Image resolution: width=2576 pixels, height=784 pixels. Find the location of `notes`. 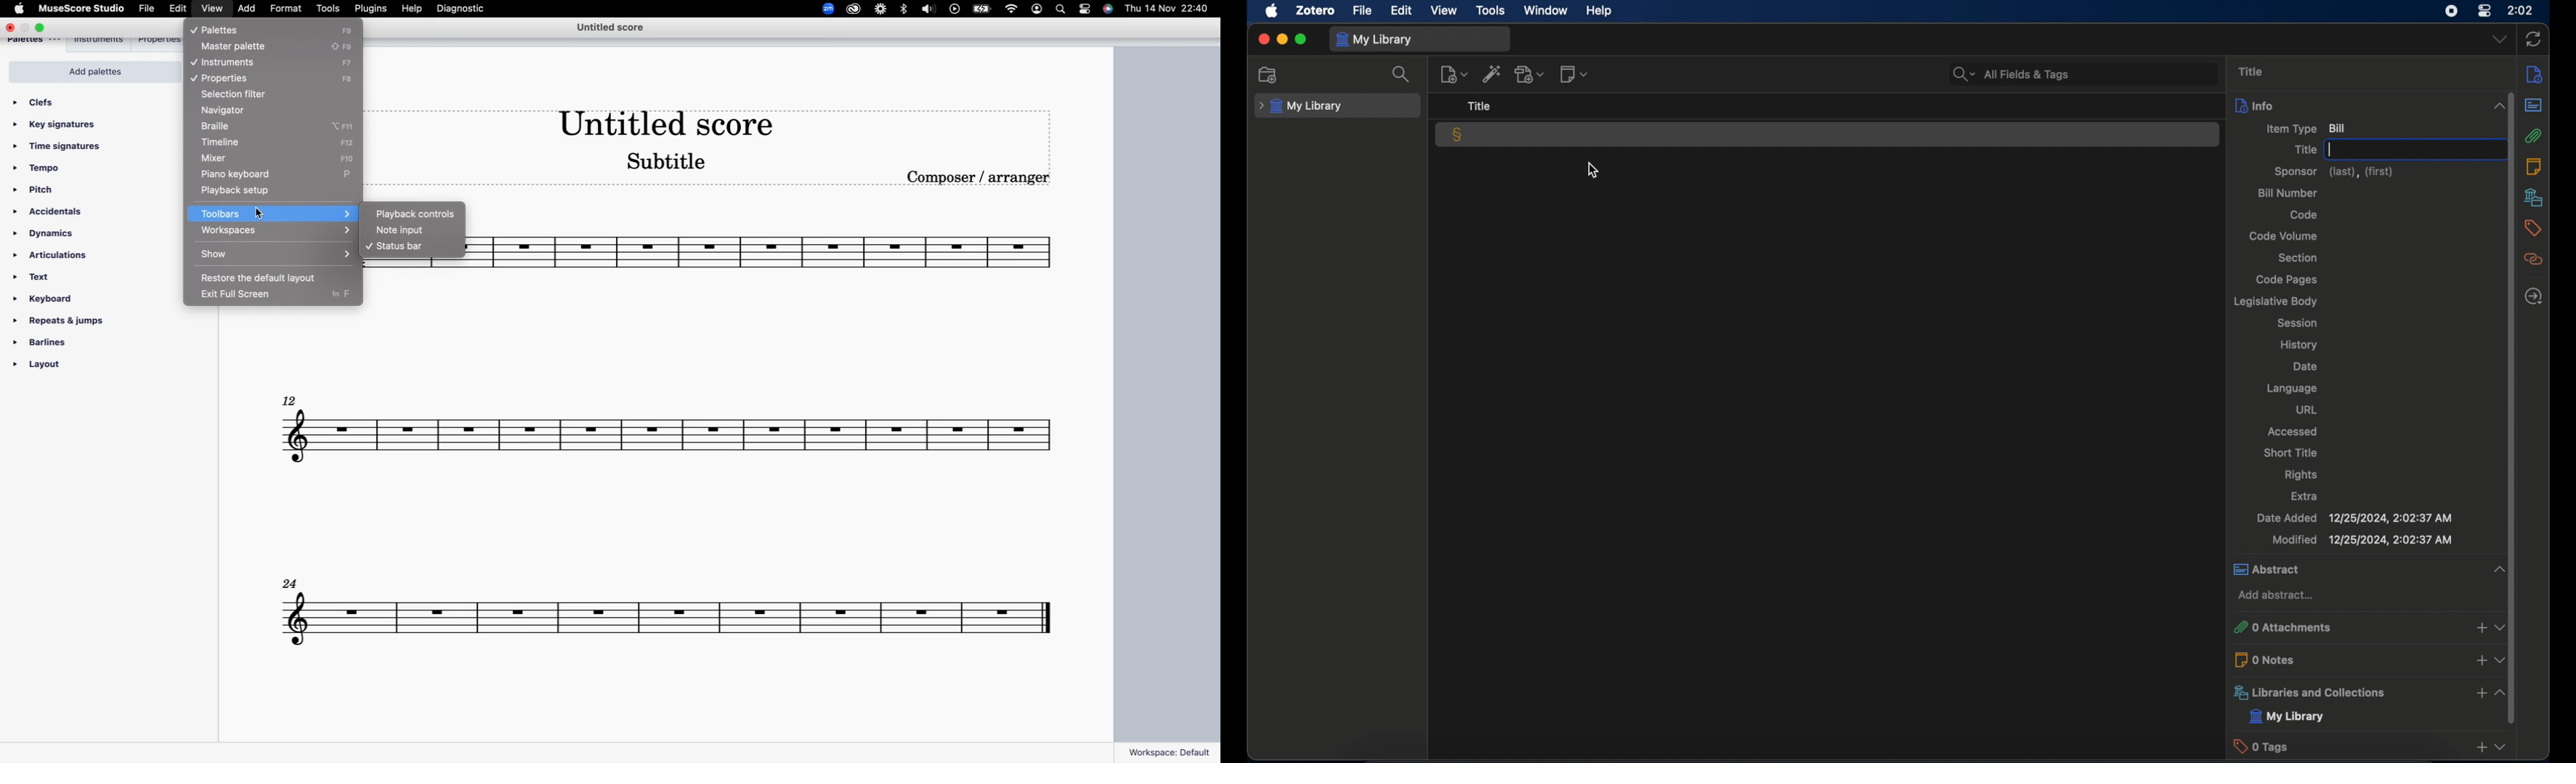

notes is located at coordinates (2533, 167).